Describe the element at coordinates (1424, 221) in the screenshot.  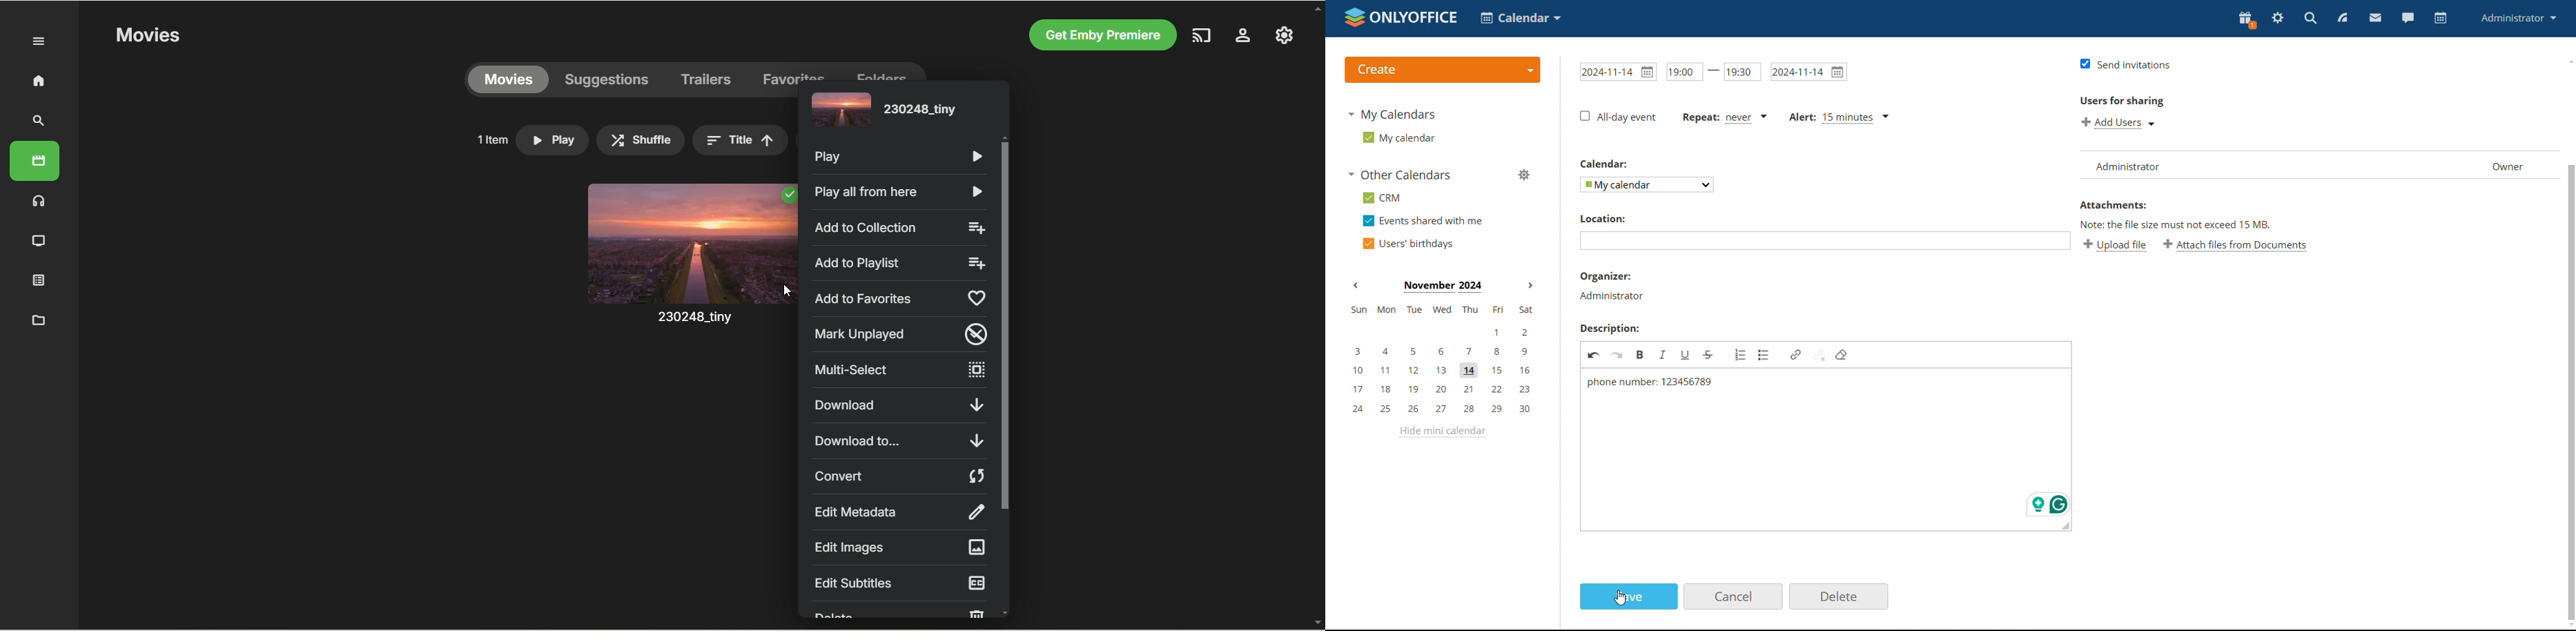
I see `events shared with me` at that location.